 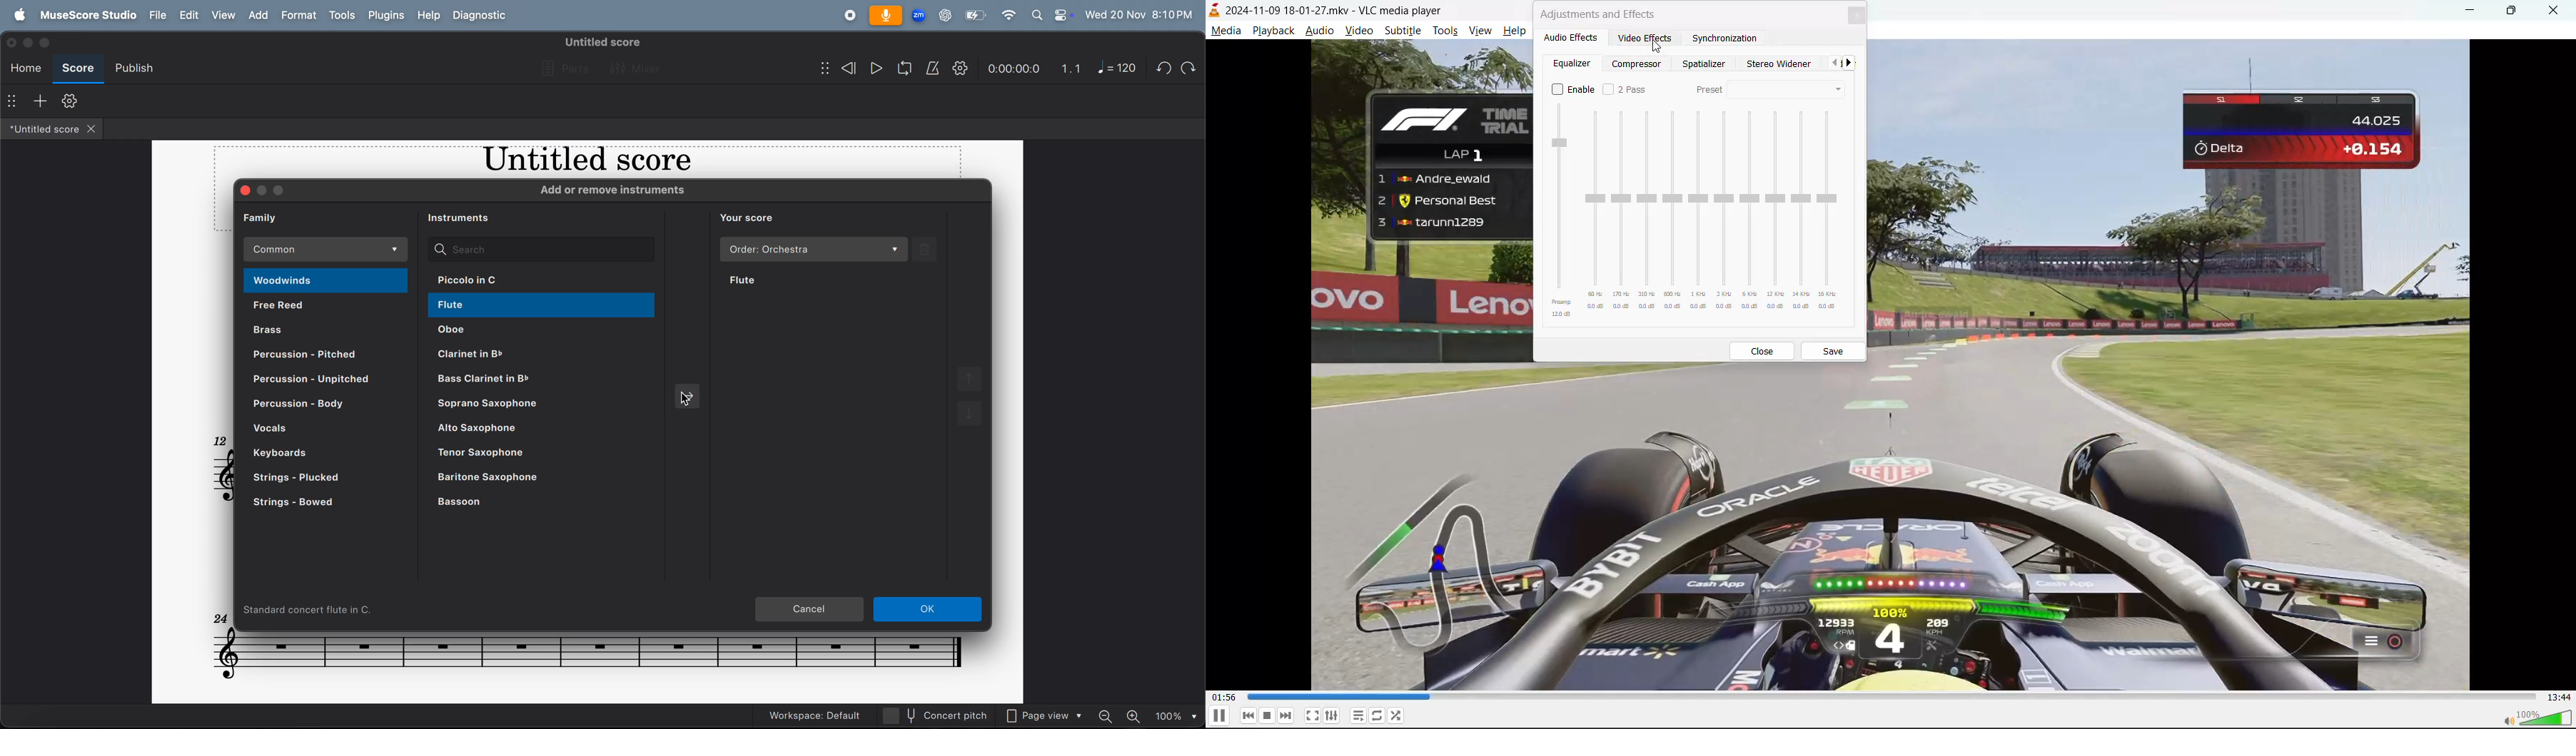 What do you see at coordinates (946, 15) in the screenshot?
I see `chatgpt` at bounding box center [946, 15].